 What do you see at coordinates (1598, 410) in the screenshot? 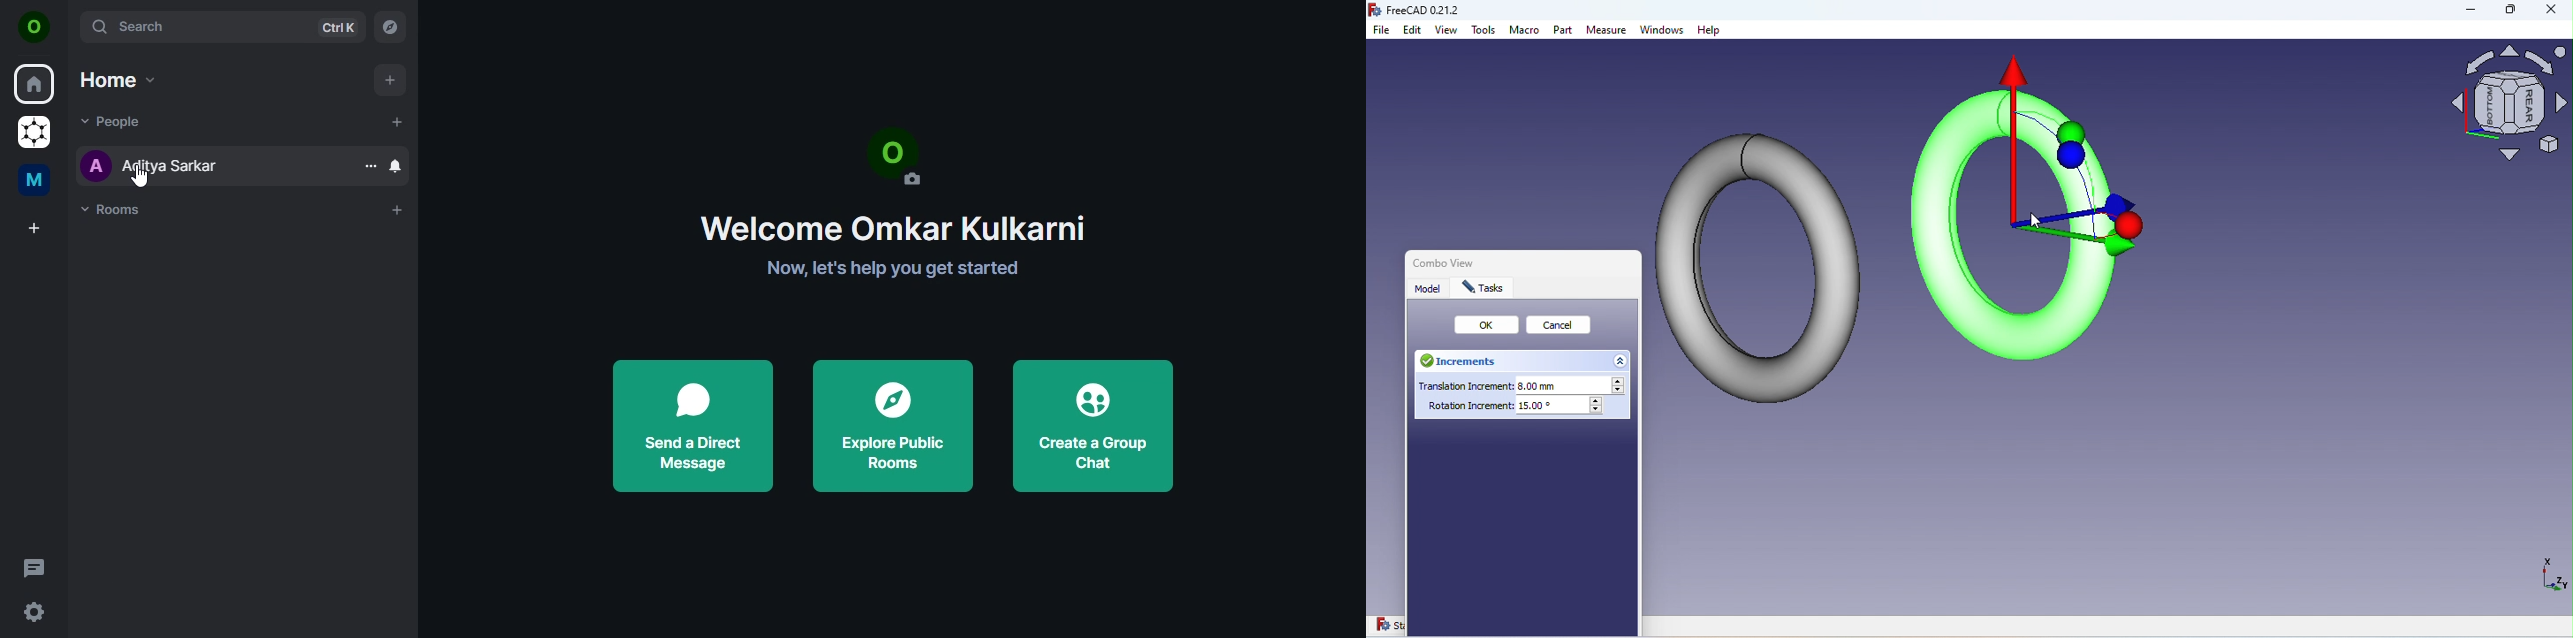
I see `Decrease rotation increment` at bounding box center [1598, 410].